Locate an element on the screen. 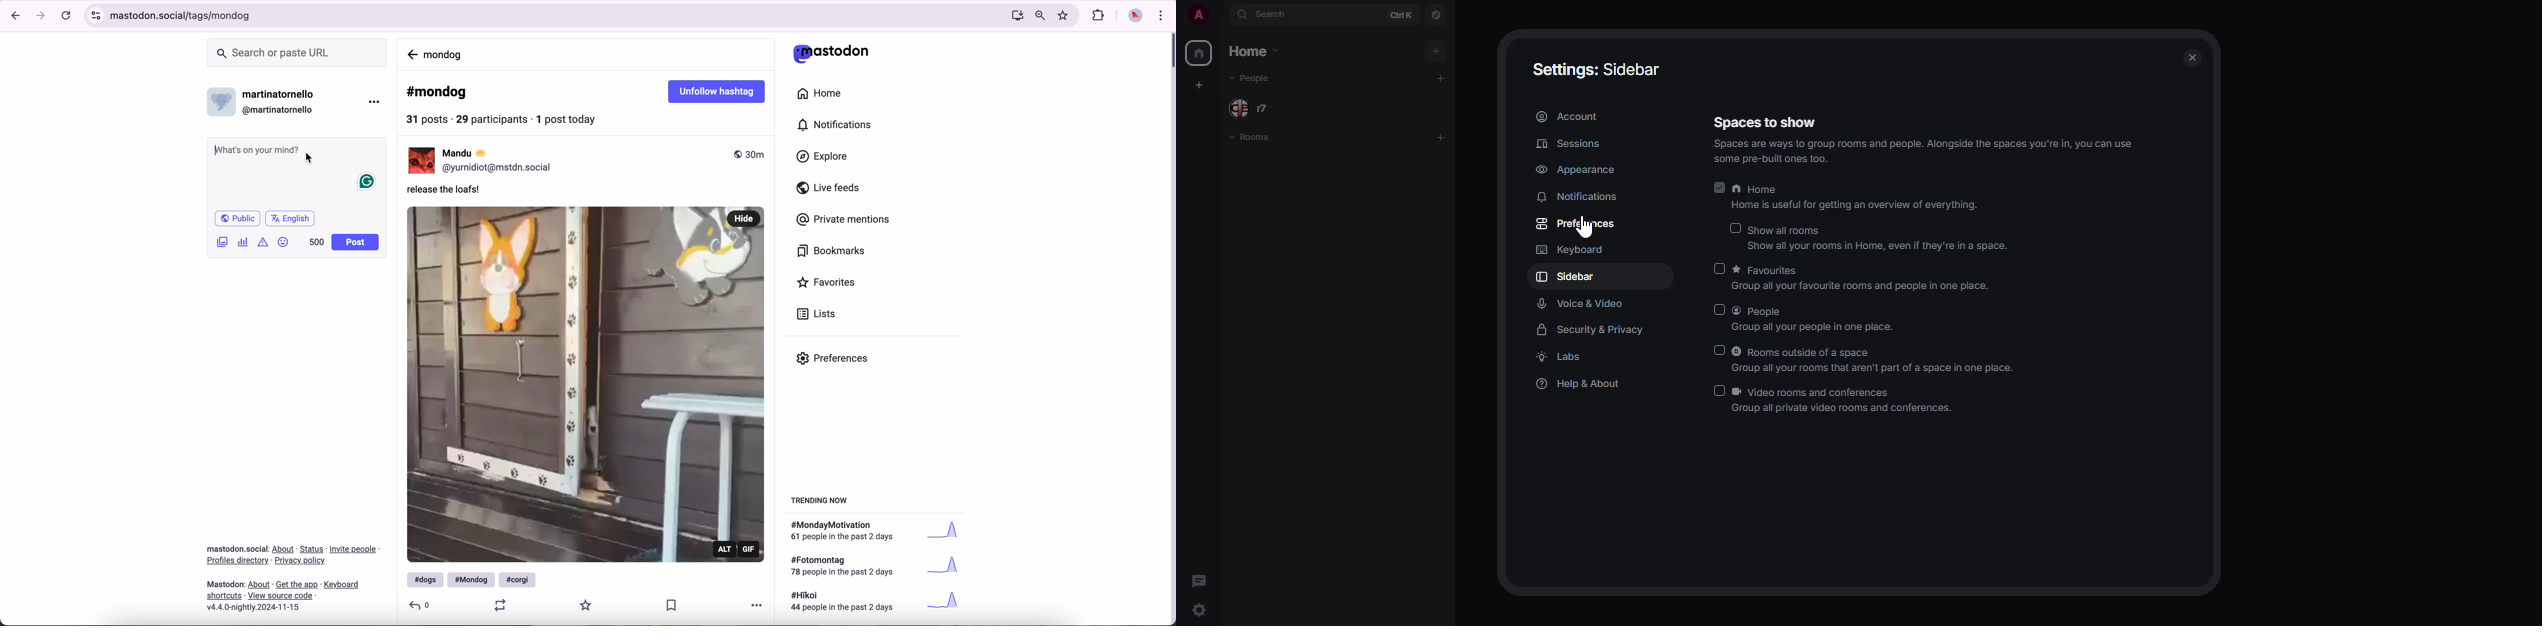 The image size is (2548, 644). favorites is located at coordinates (828, 283).